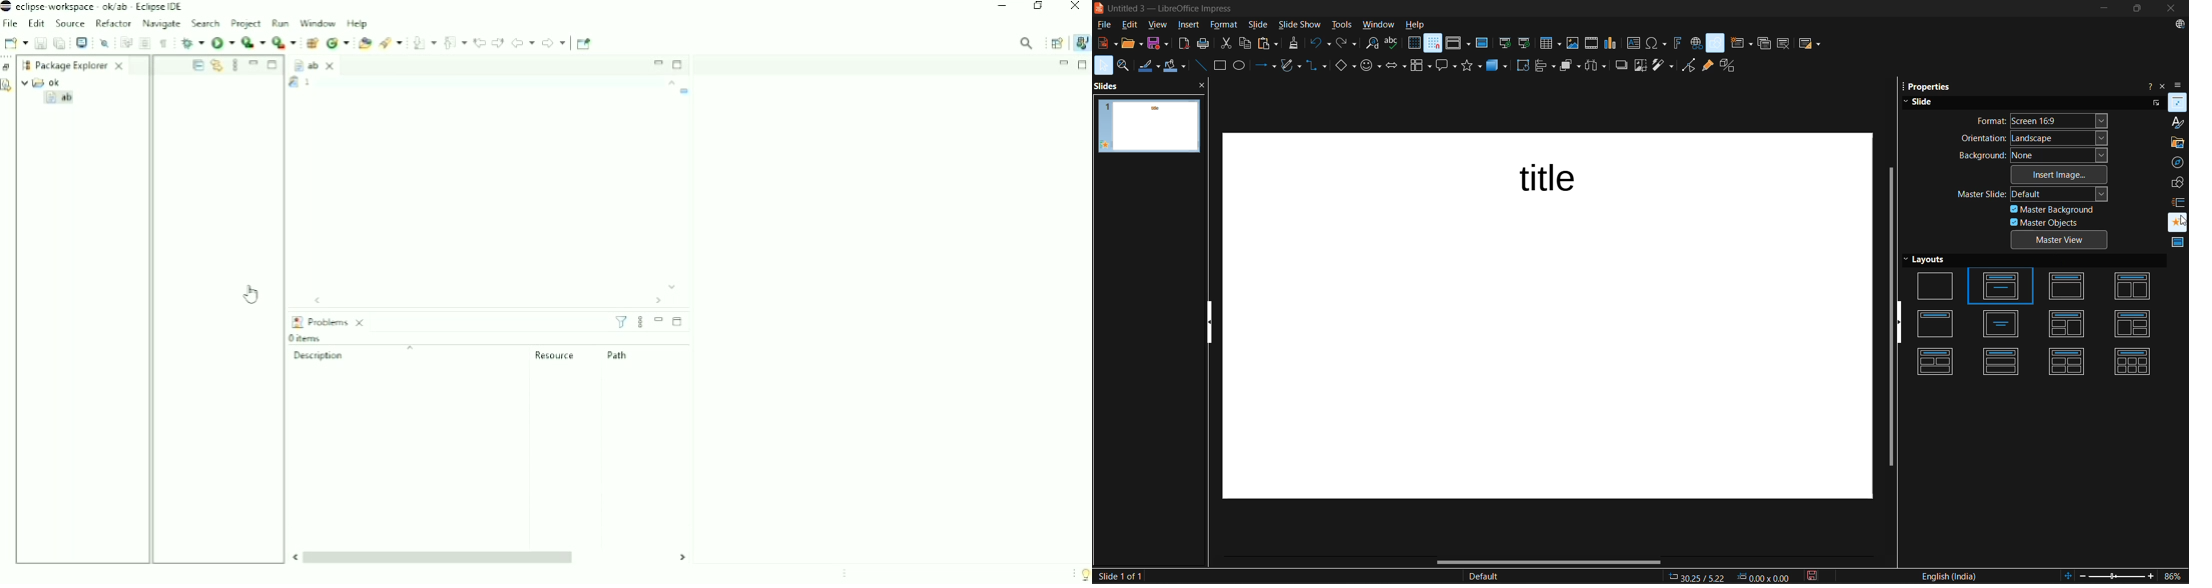  What do you see at coordinates (70, 23) in the screenshot?
I see `Source` at bounding box center [70, 23].